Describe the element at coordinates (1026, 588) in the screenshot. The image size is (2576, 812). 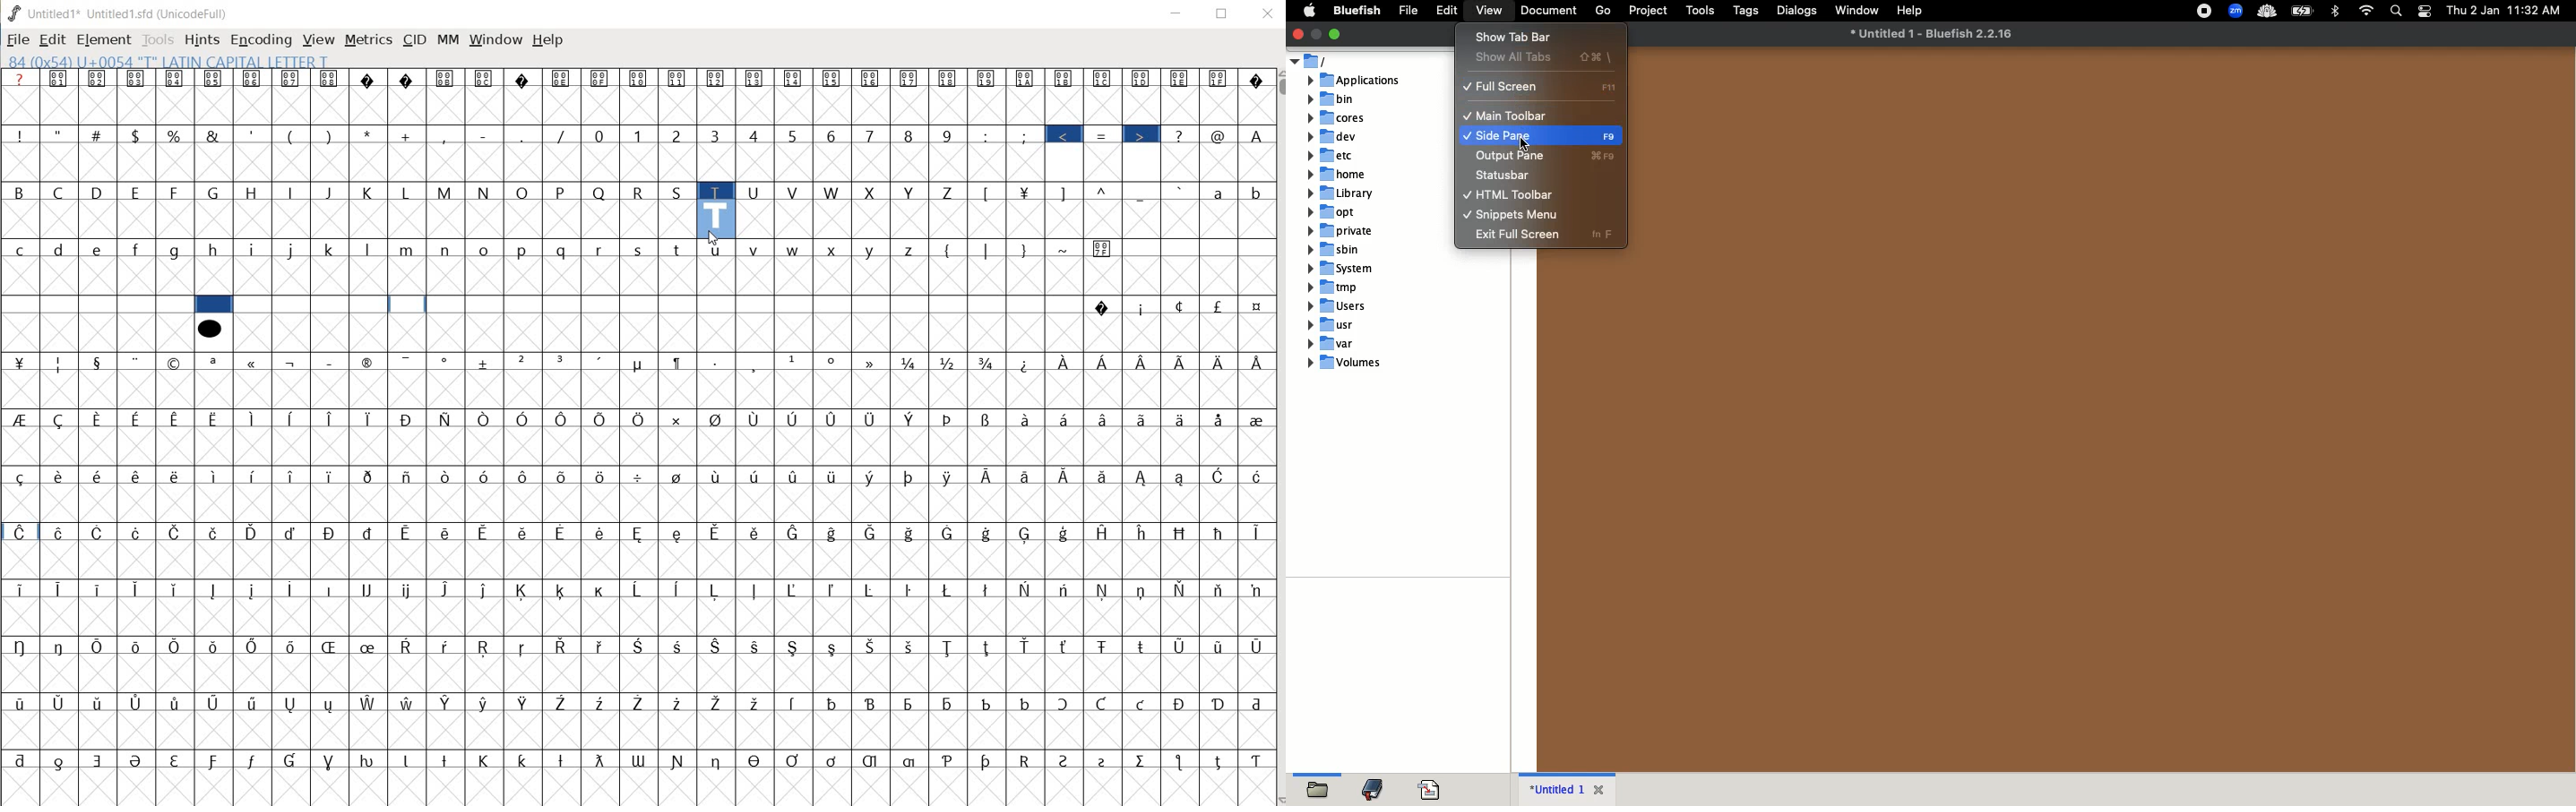
I see `Symbol` at that location.